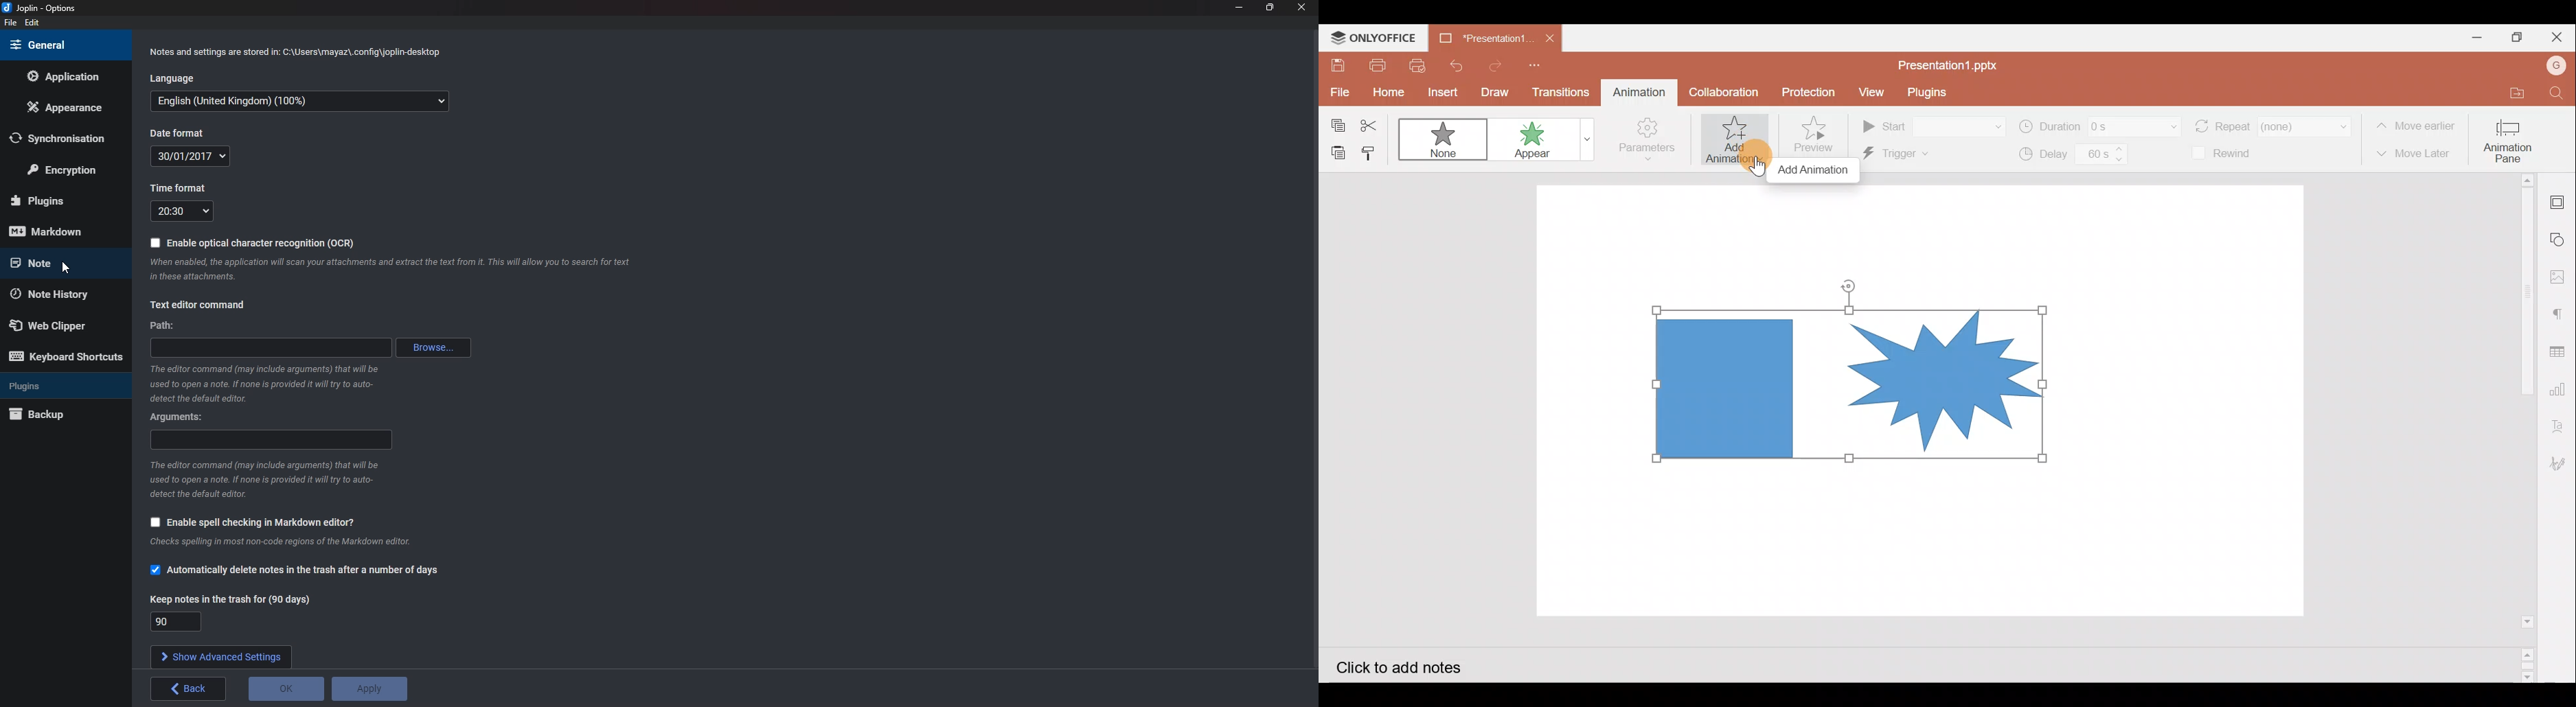  Describe the element at coordinates (371, 687) in the screenshot. I see `Apply` at that location.